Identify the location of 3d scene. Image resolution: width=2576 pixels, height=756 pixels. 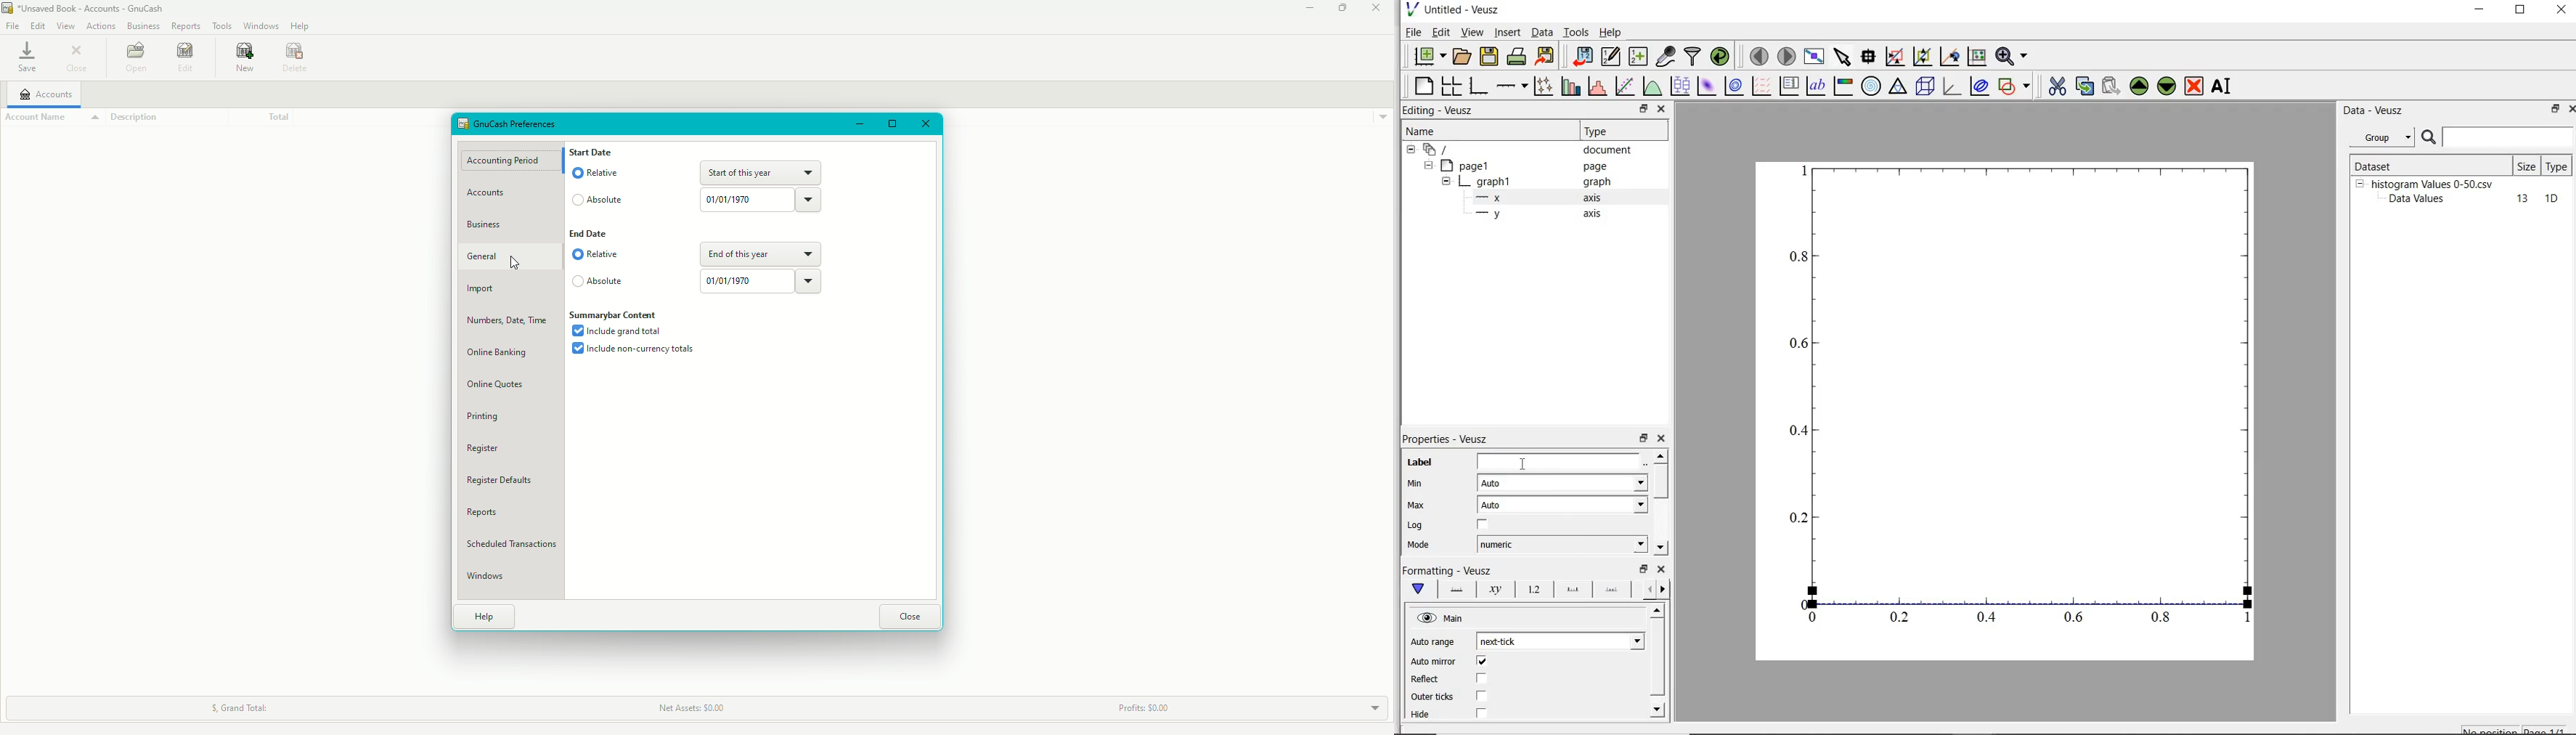
(1925, 87).